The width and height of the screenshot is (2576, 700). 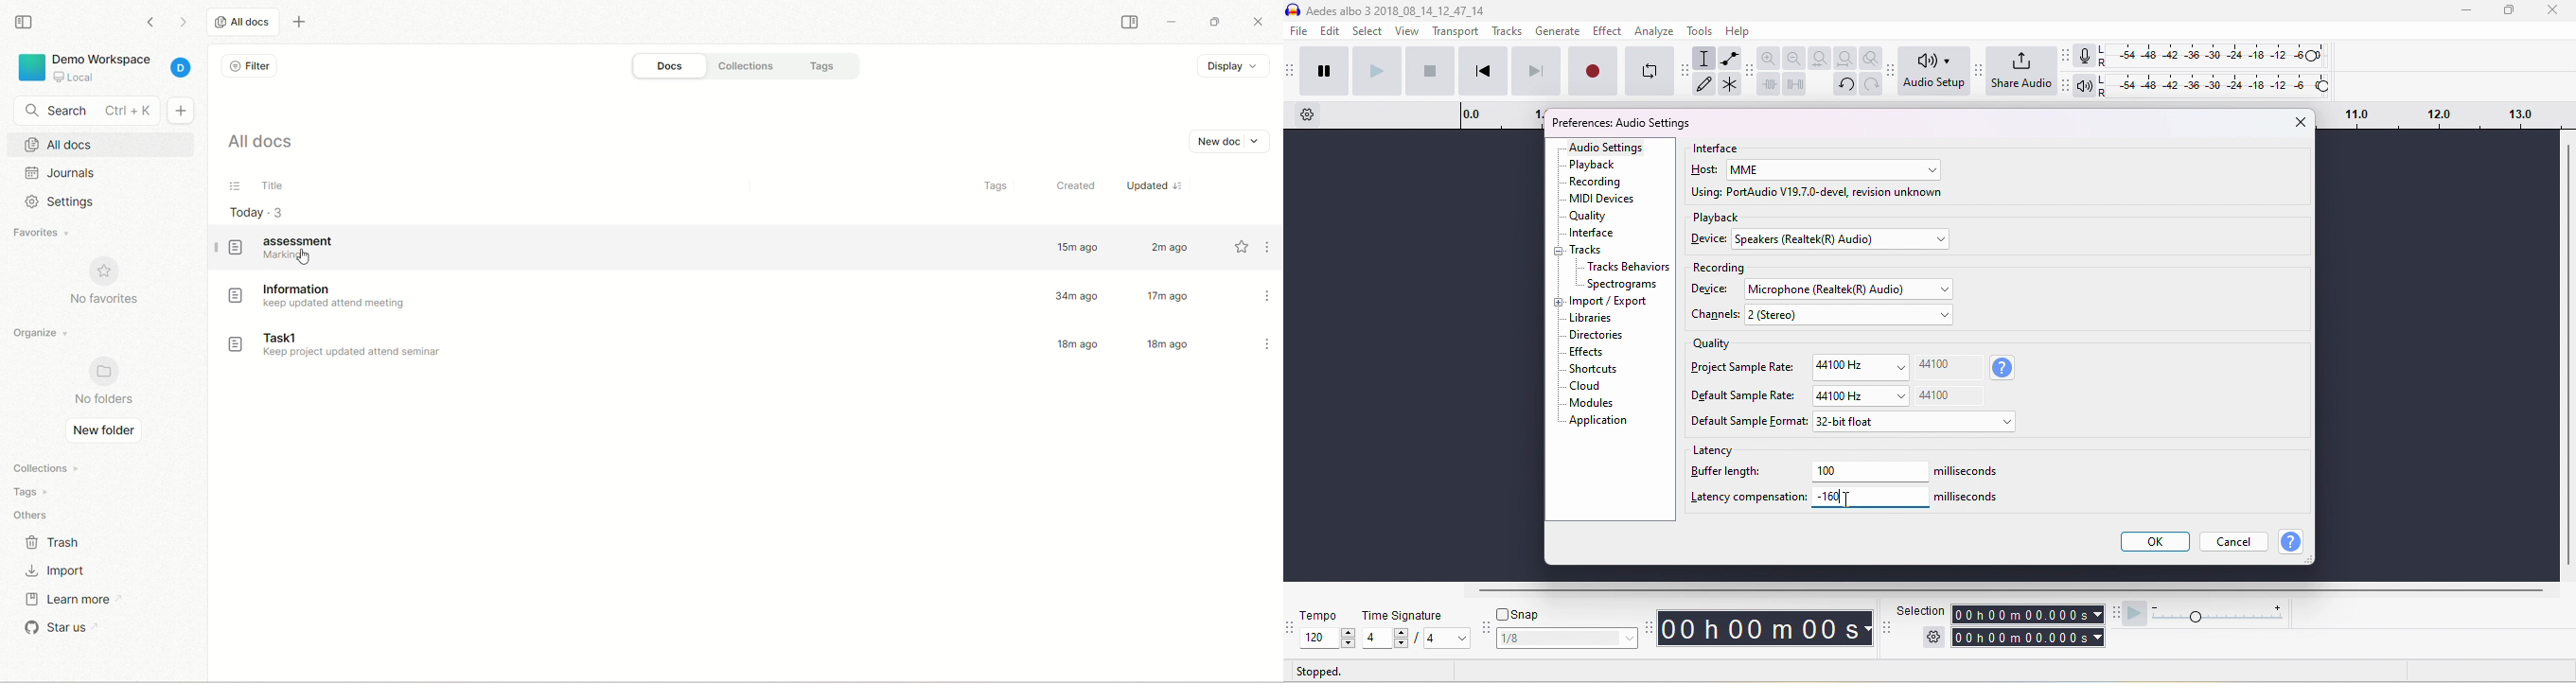 I want to click on sample rate information, so click(x=2003, y=368).